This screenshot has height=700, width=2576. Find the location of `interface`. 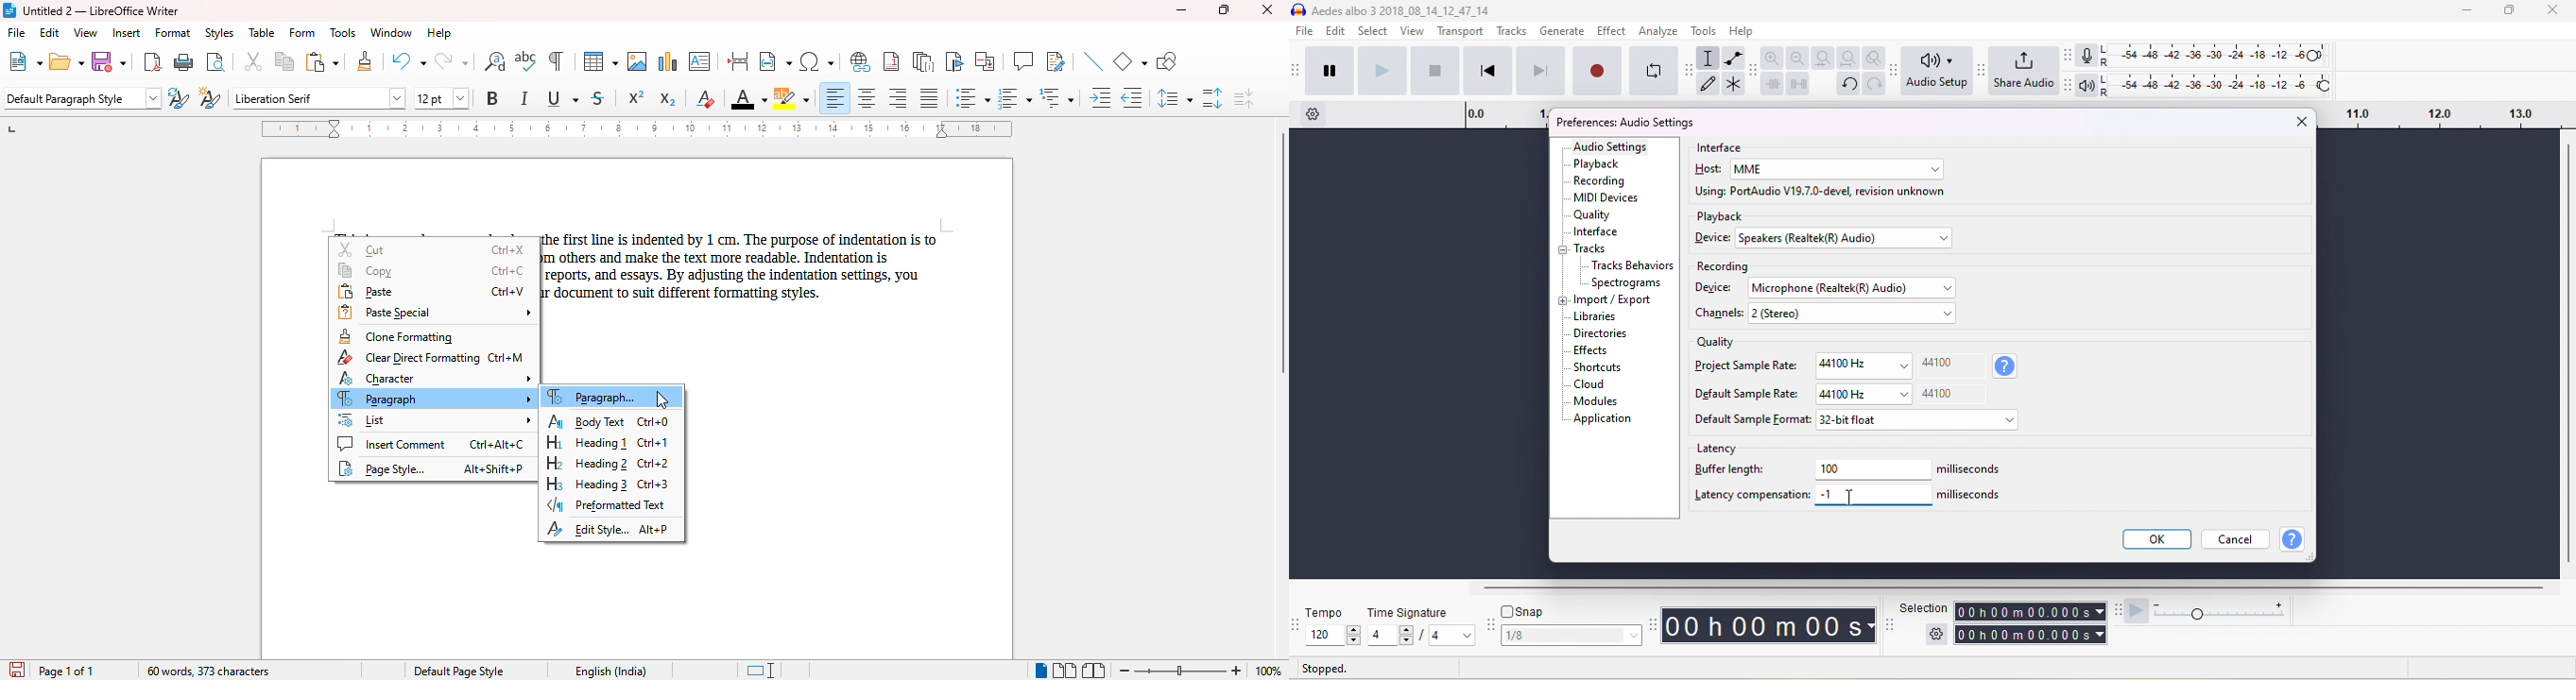

interface is located at coordinates (1721, 148).